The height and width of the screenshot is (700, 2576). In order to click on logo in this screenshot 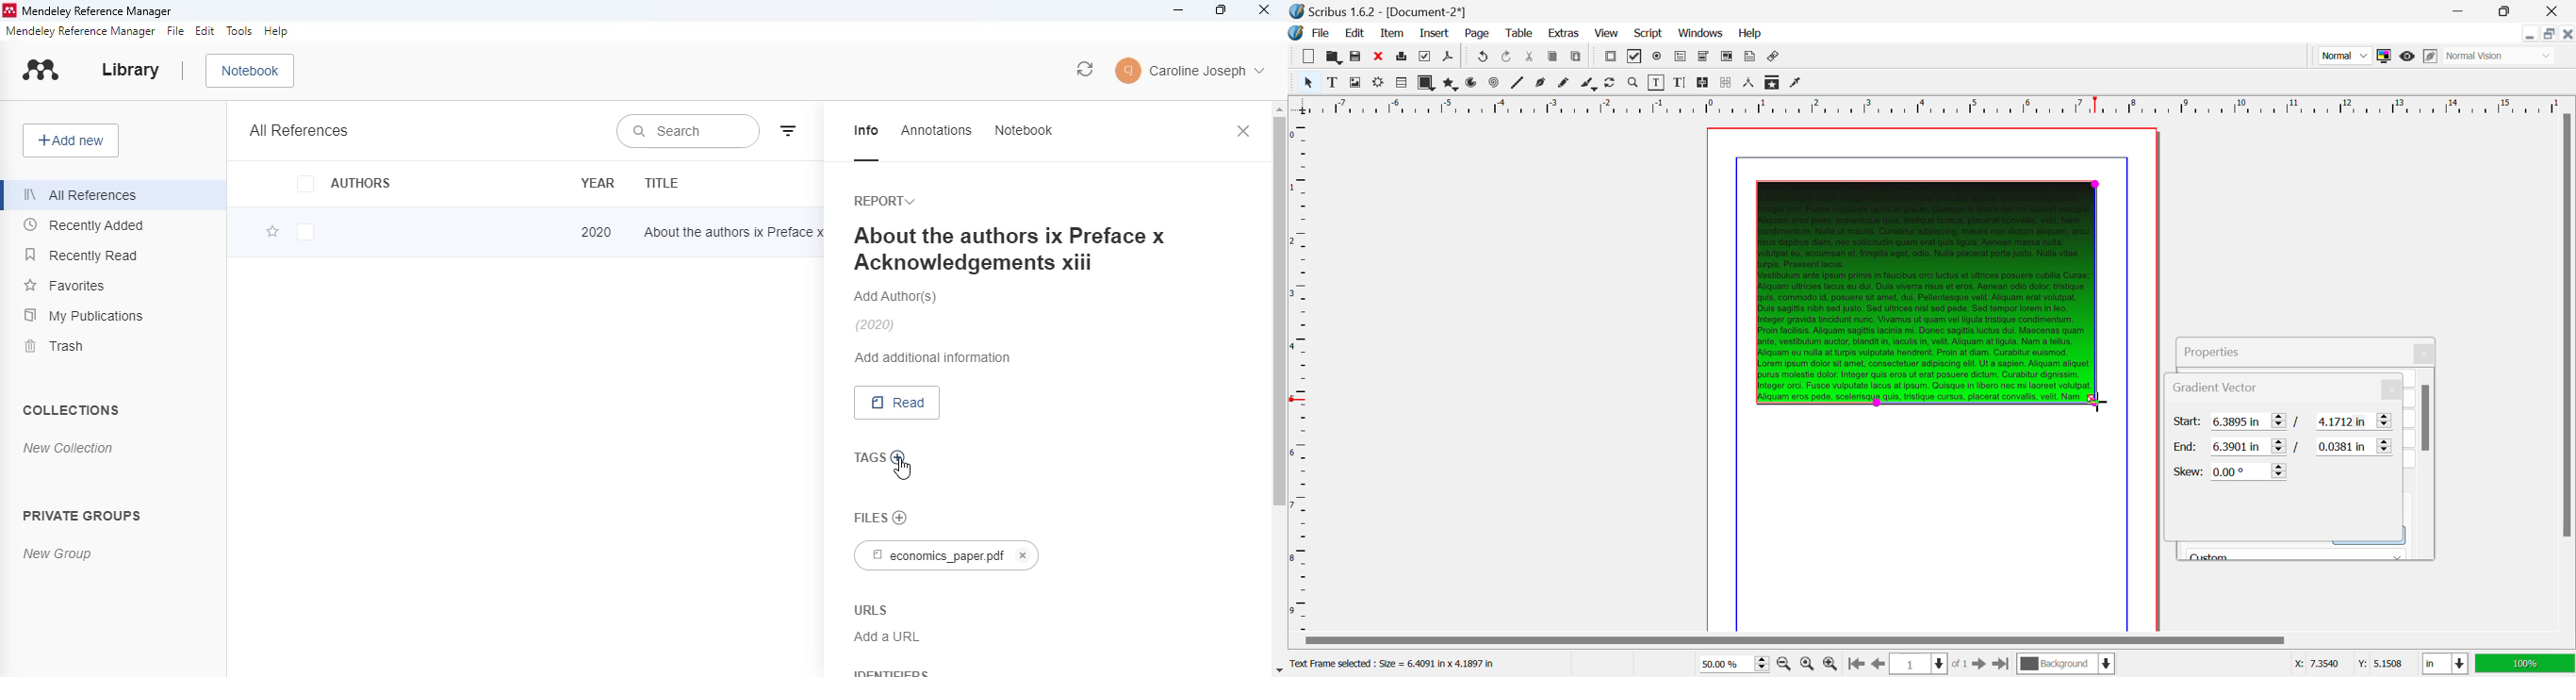, I will do `click(8, 10)`.